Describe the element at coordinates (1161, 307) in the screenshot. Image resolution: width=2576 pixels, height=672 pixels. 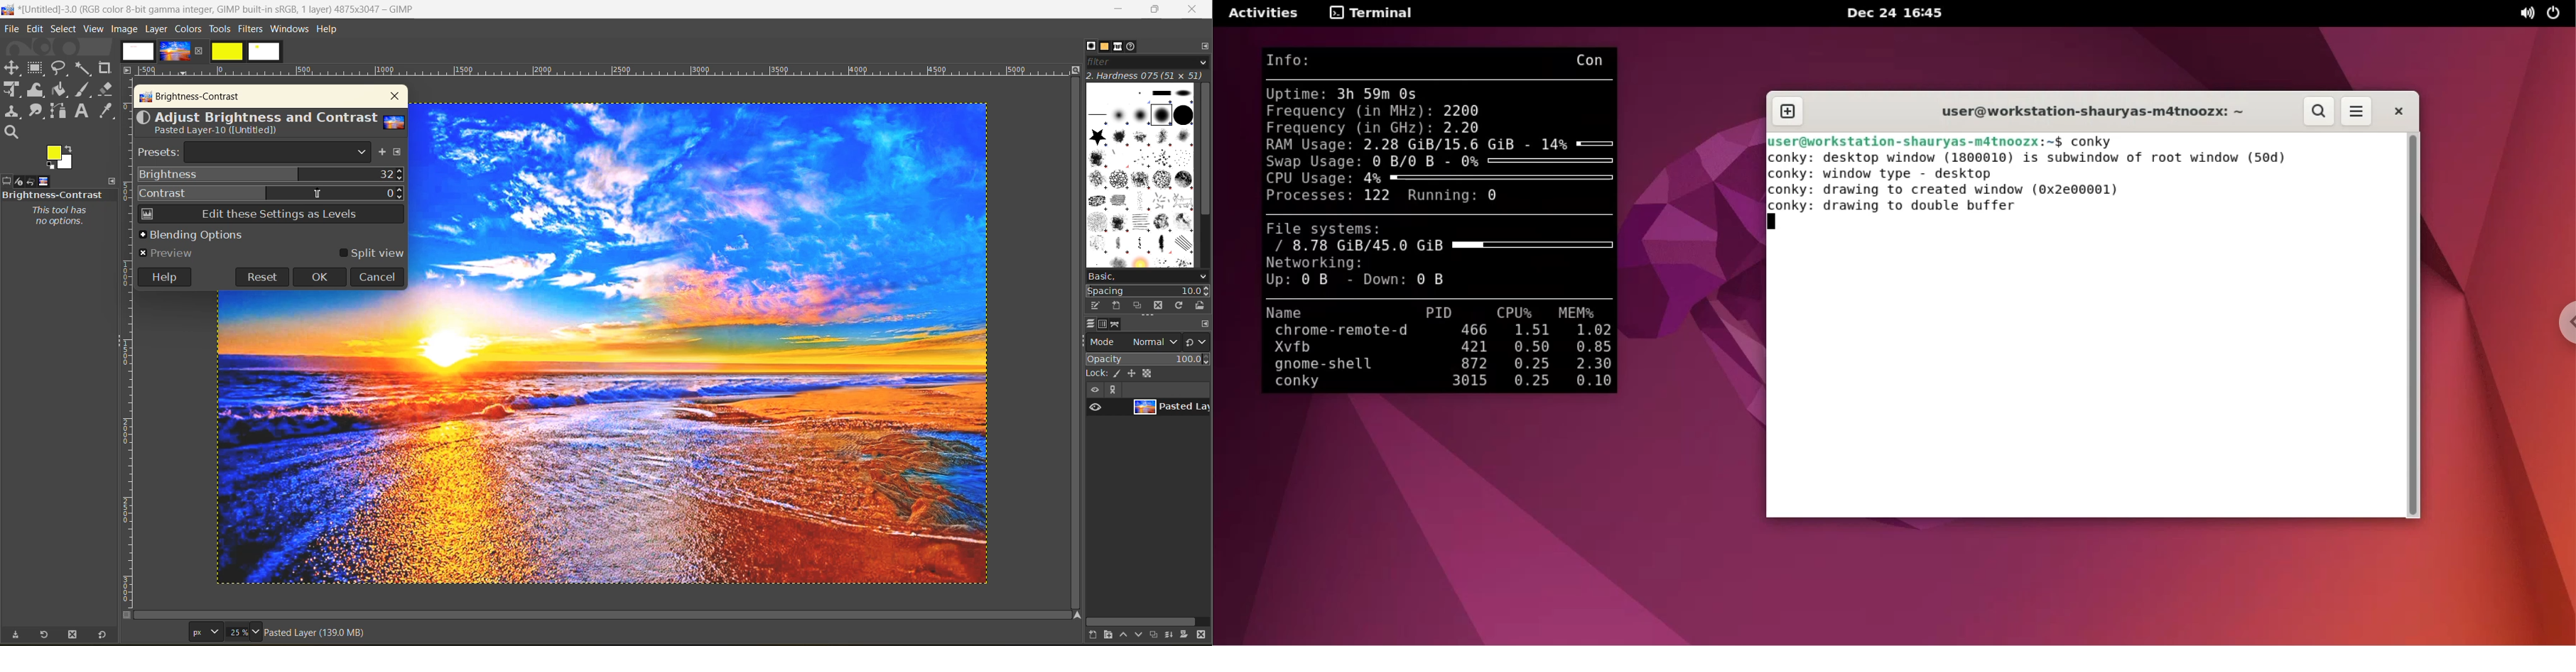
I see `delete brush` at that location.